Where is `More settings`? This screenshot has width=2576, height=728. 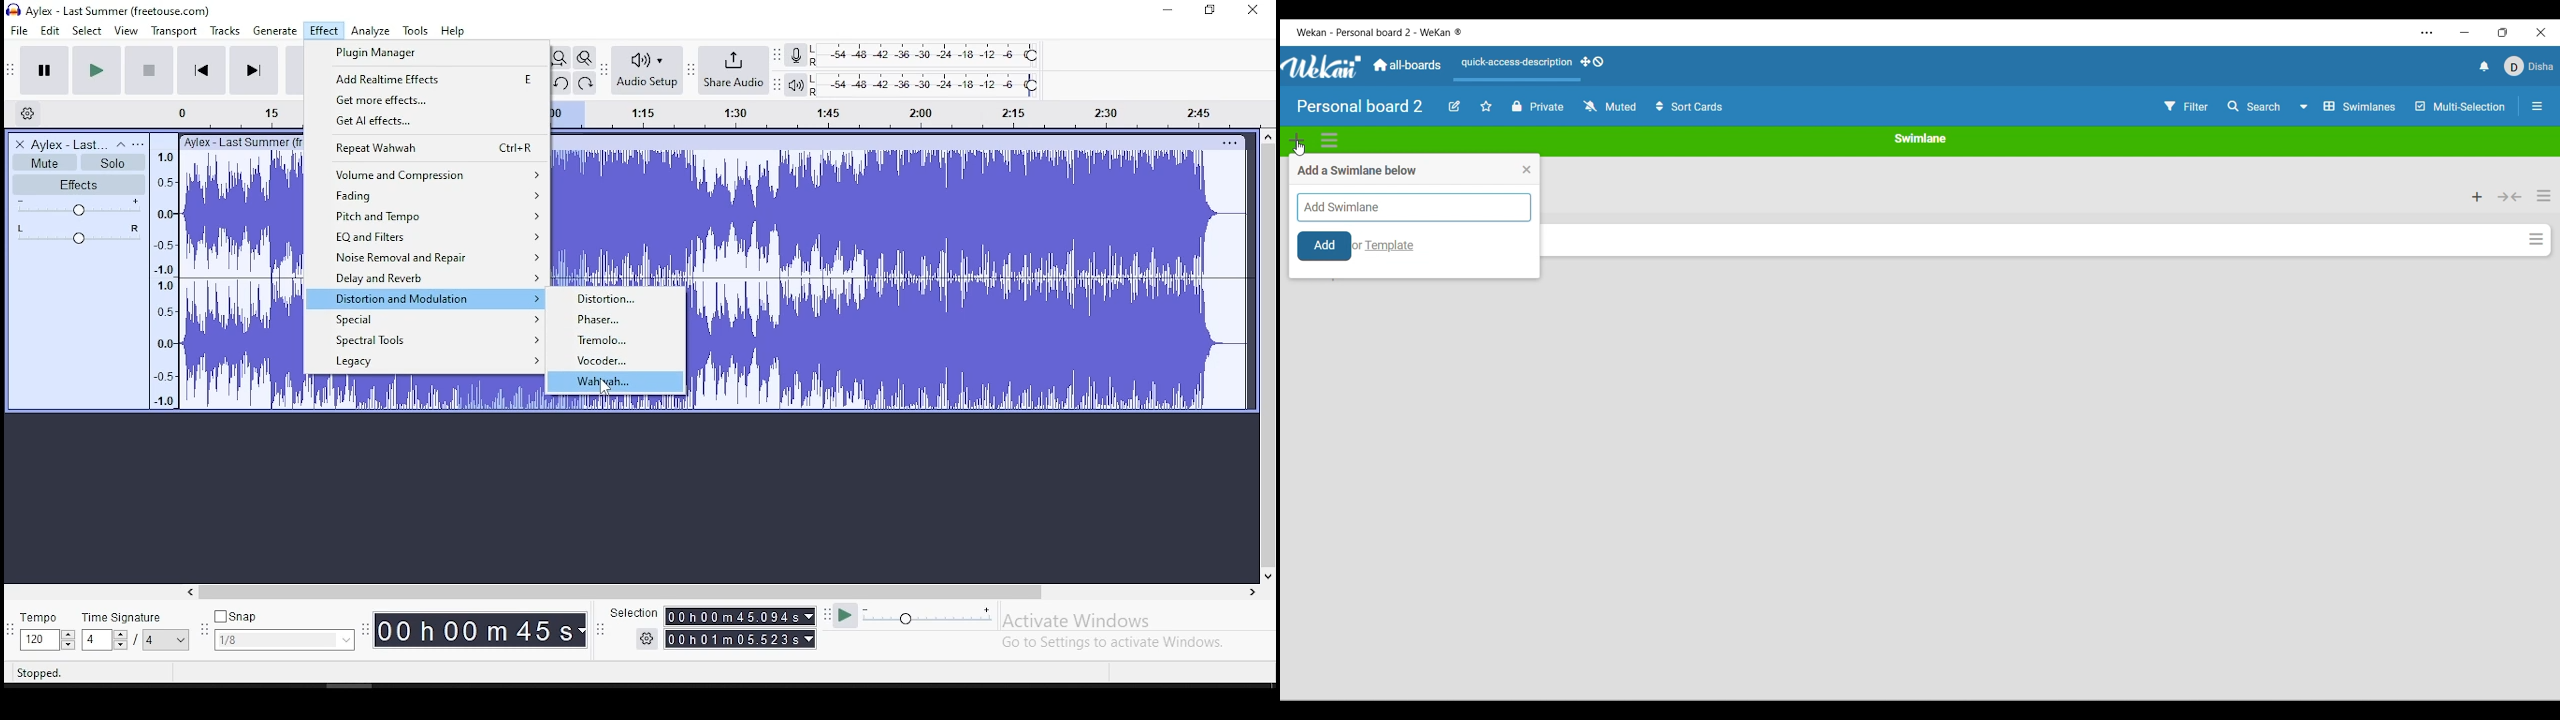 More settings is located at coordinates (2427, 33).